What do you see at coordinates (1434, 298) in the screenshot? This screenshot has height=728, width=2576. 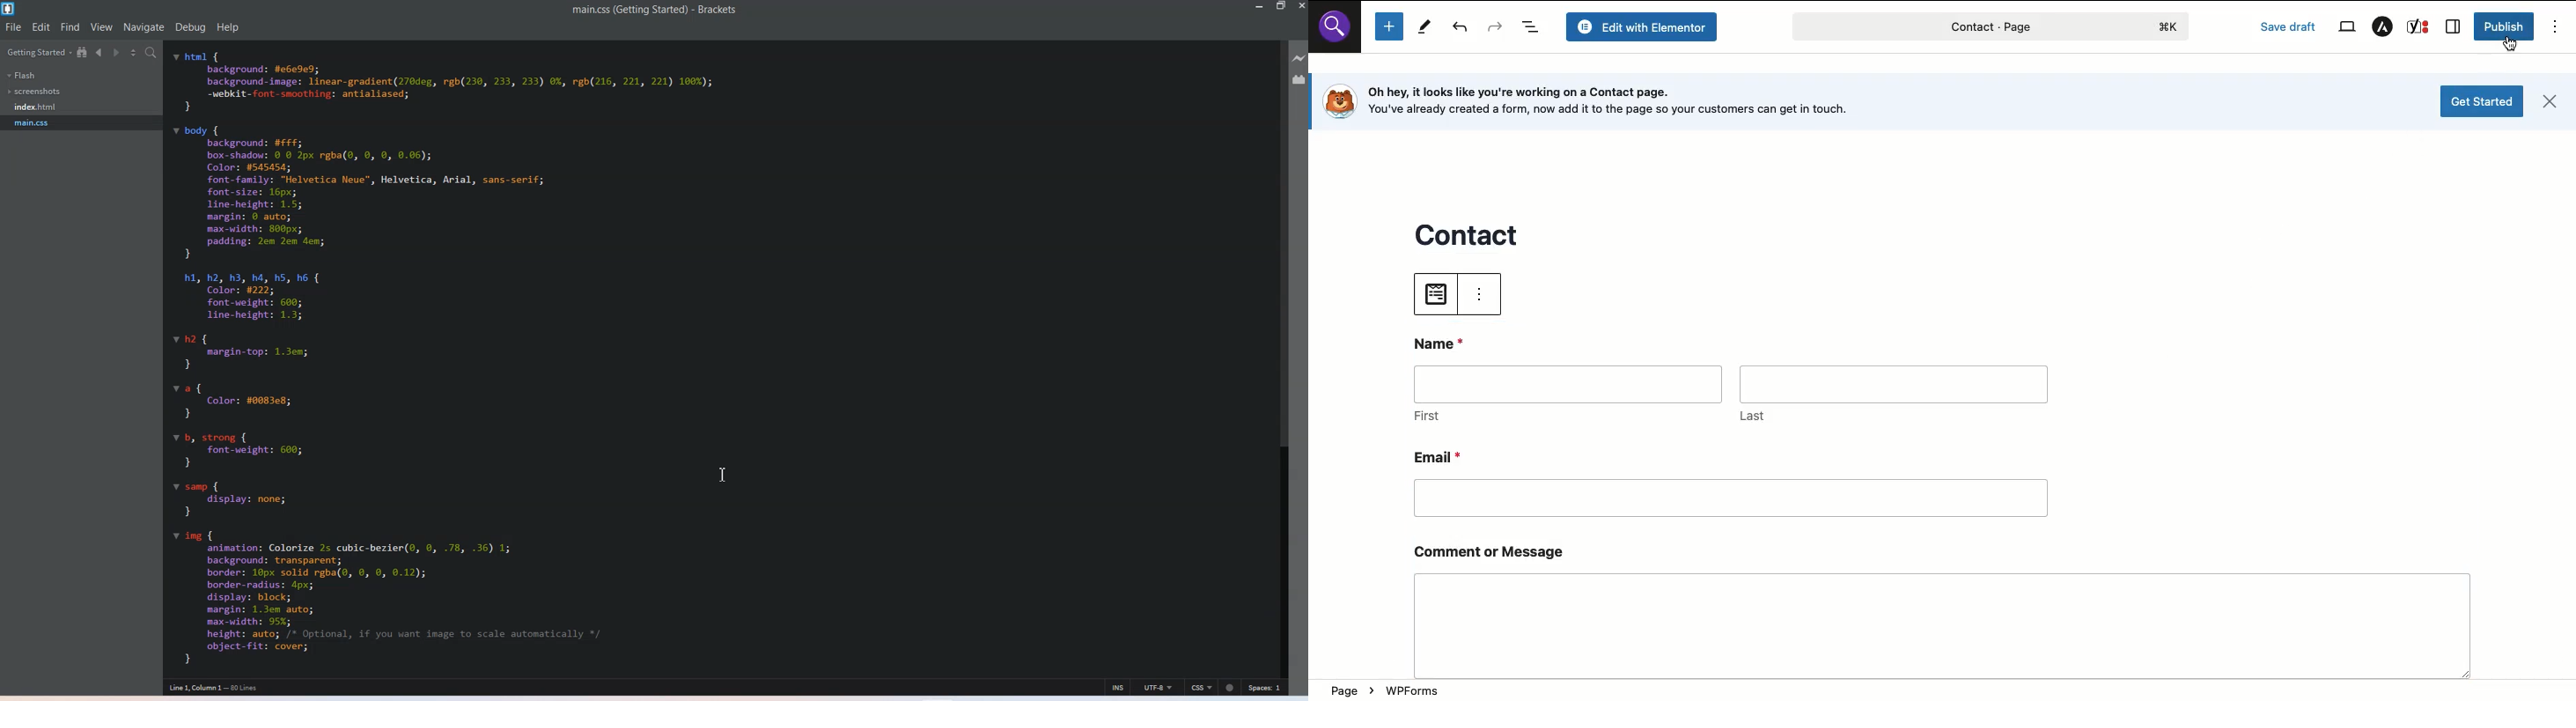 I see `choose file` at bounding box center [1434, 298].